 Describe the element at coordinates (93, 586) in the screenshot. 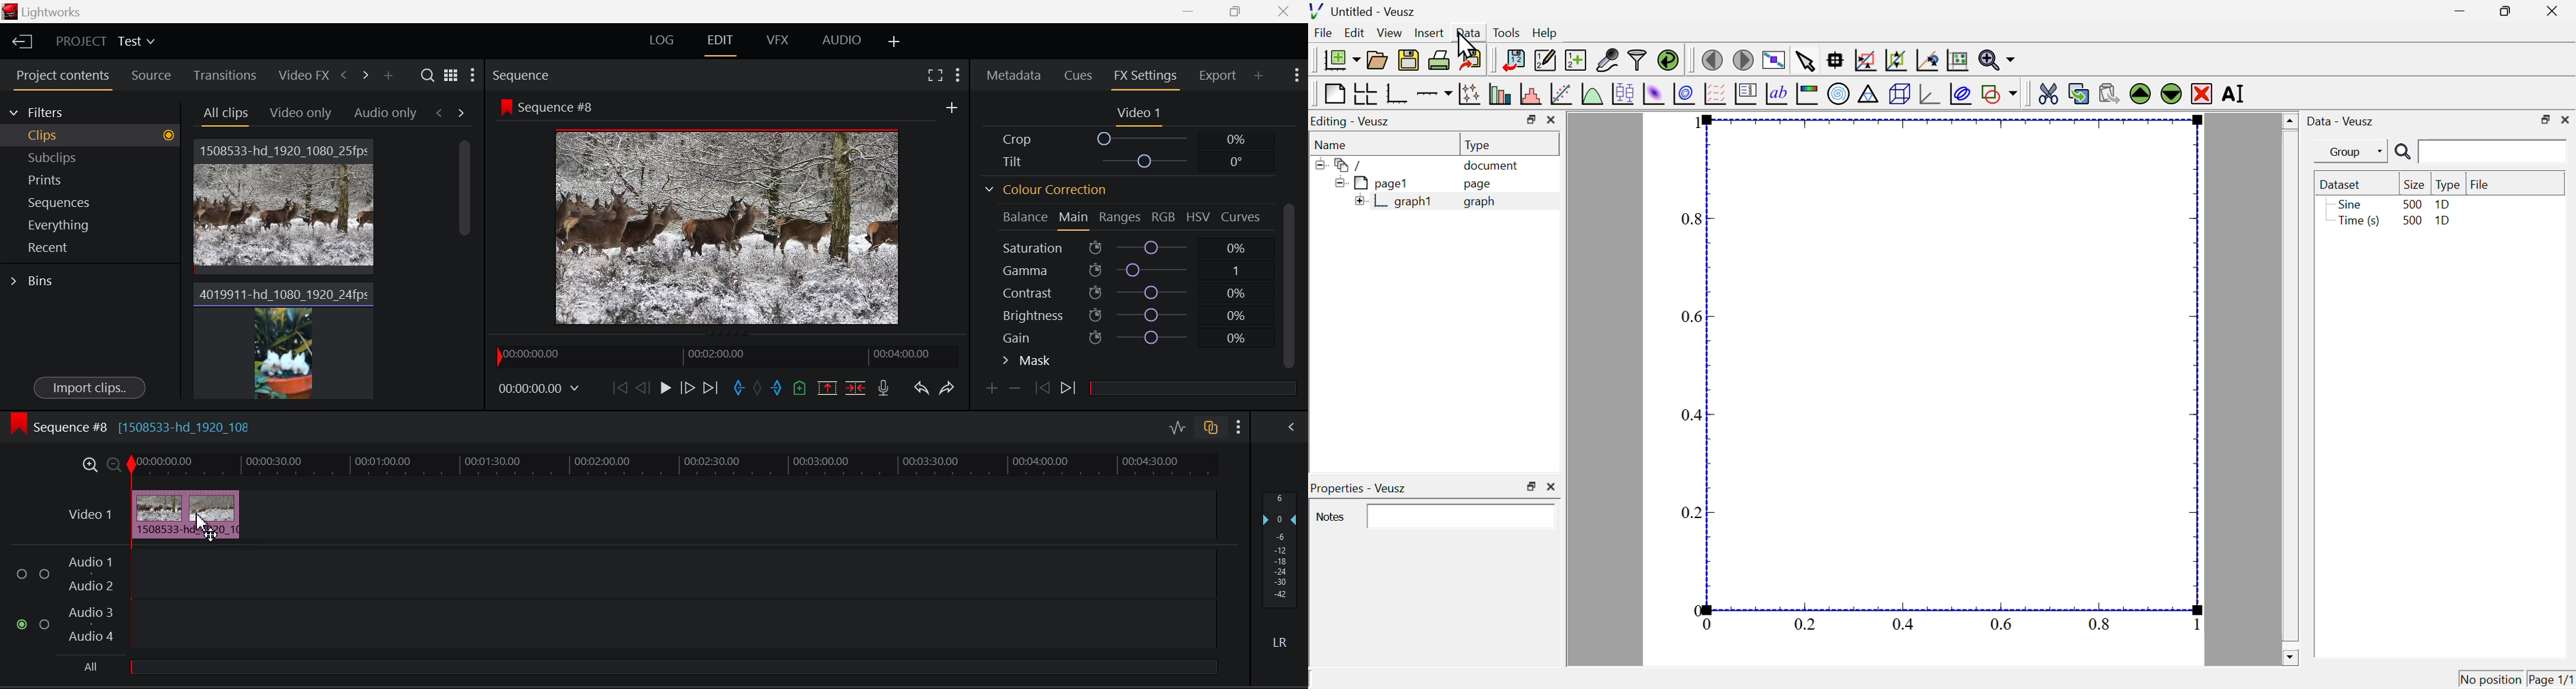

I see `Audio 2` at that location.